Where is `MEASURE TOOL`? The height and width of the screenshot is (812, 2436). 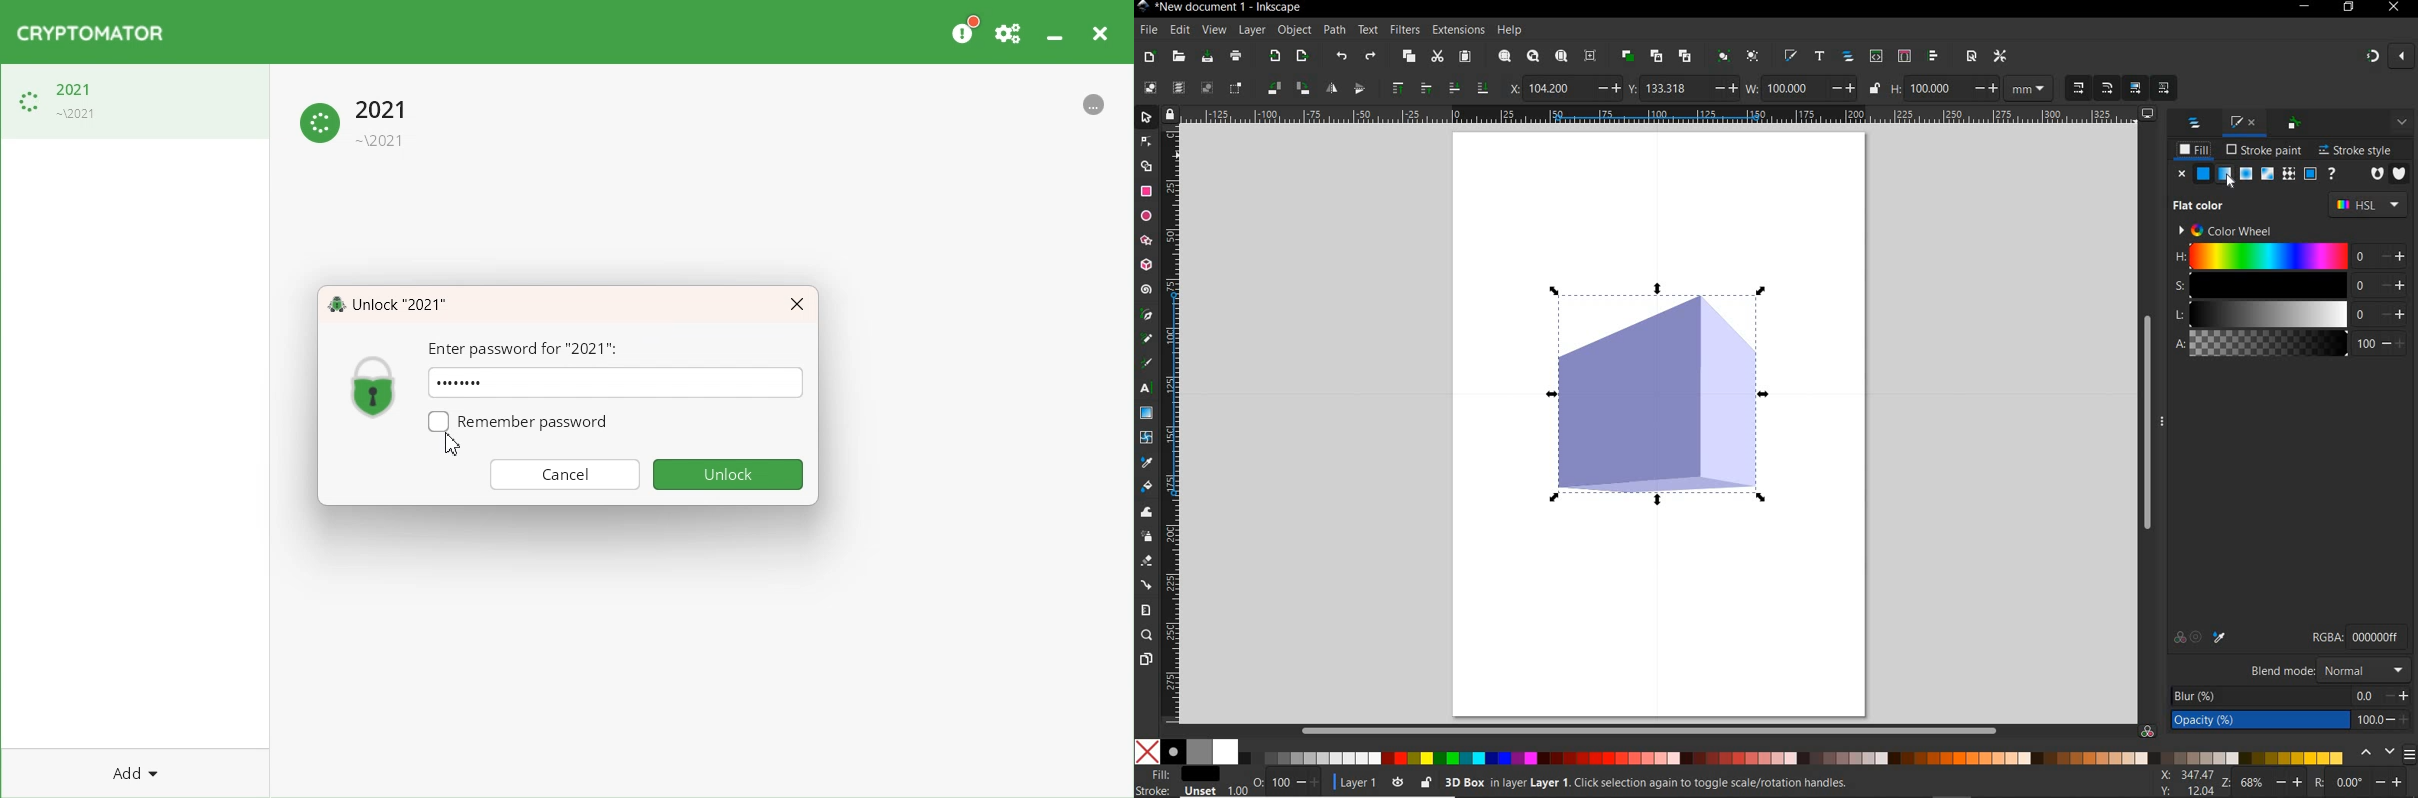
MEASURE TOOL is located at coordinates (1146, 608).